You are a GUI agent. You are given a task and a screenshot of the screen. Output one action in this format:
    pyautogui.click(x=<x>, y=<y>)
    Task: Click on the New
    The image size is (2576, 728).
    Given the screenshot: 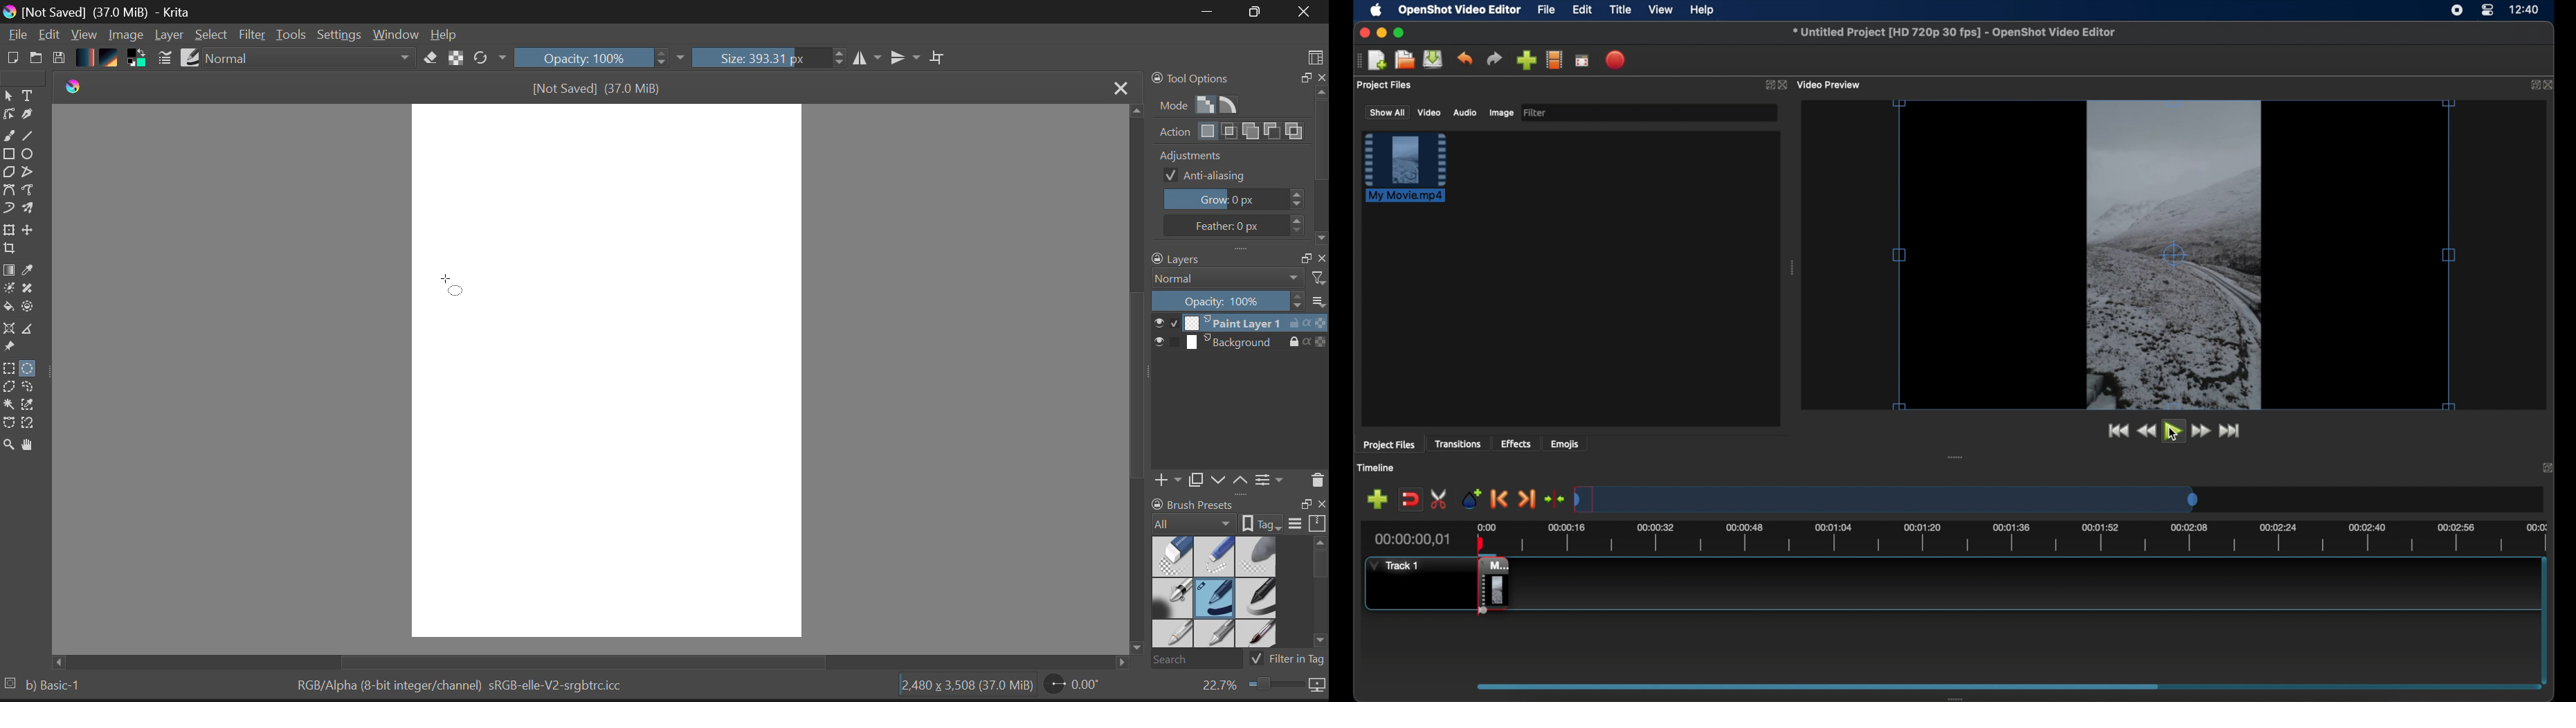 What is the action you would take?
    pyautogui.click(x=13, y=57)
    